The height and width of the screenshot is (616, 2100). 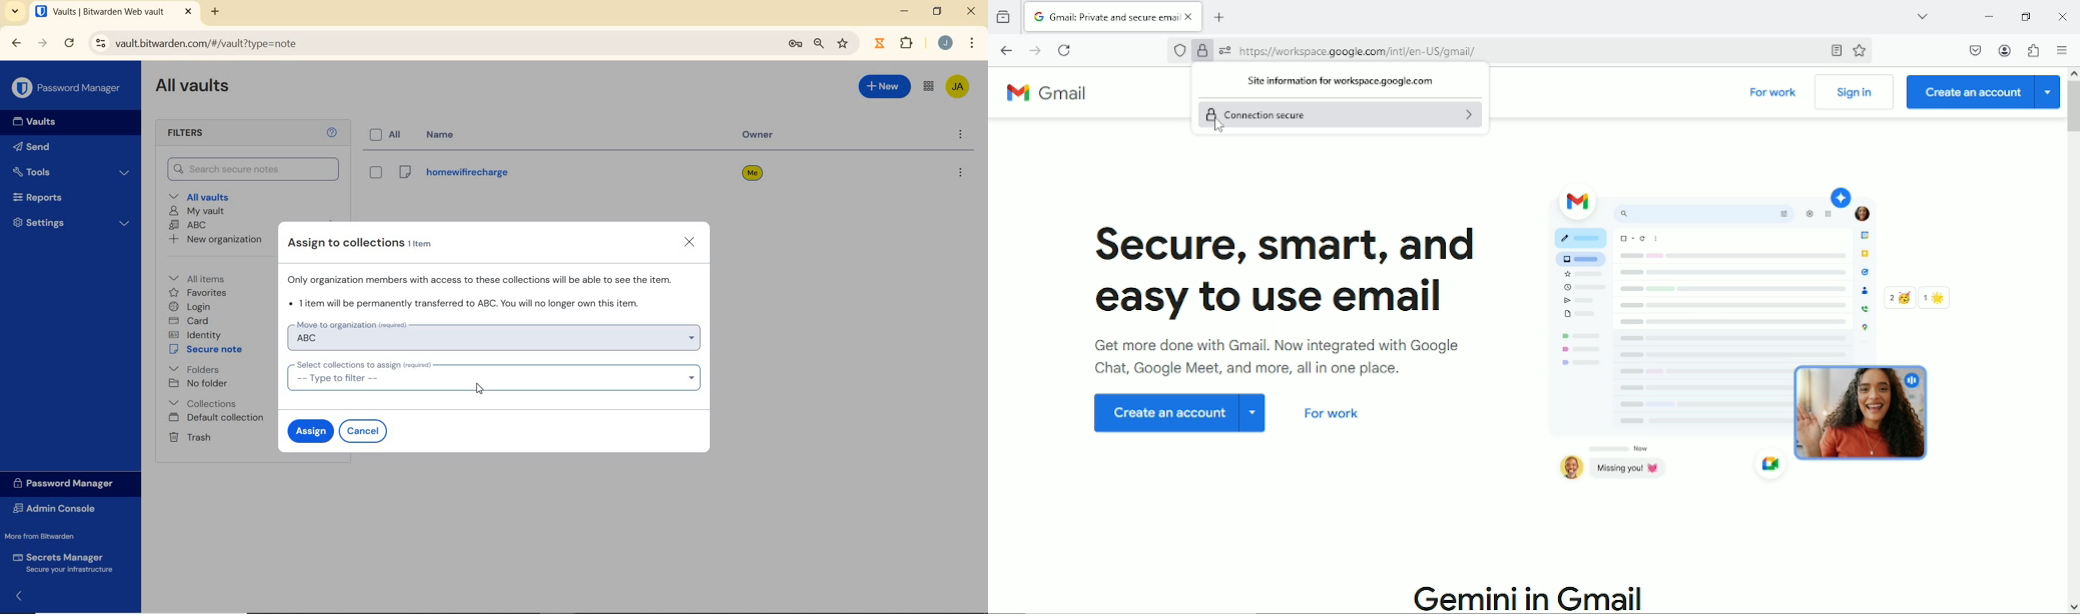 I want to click on Connection secure, so click(x=1342, y=114).